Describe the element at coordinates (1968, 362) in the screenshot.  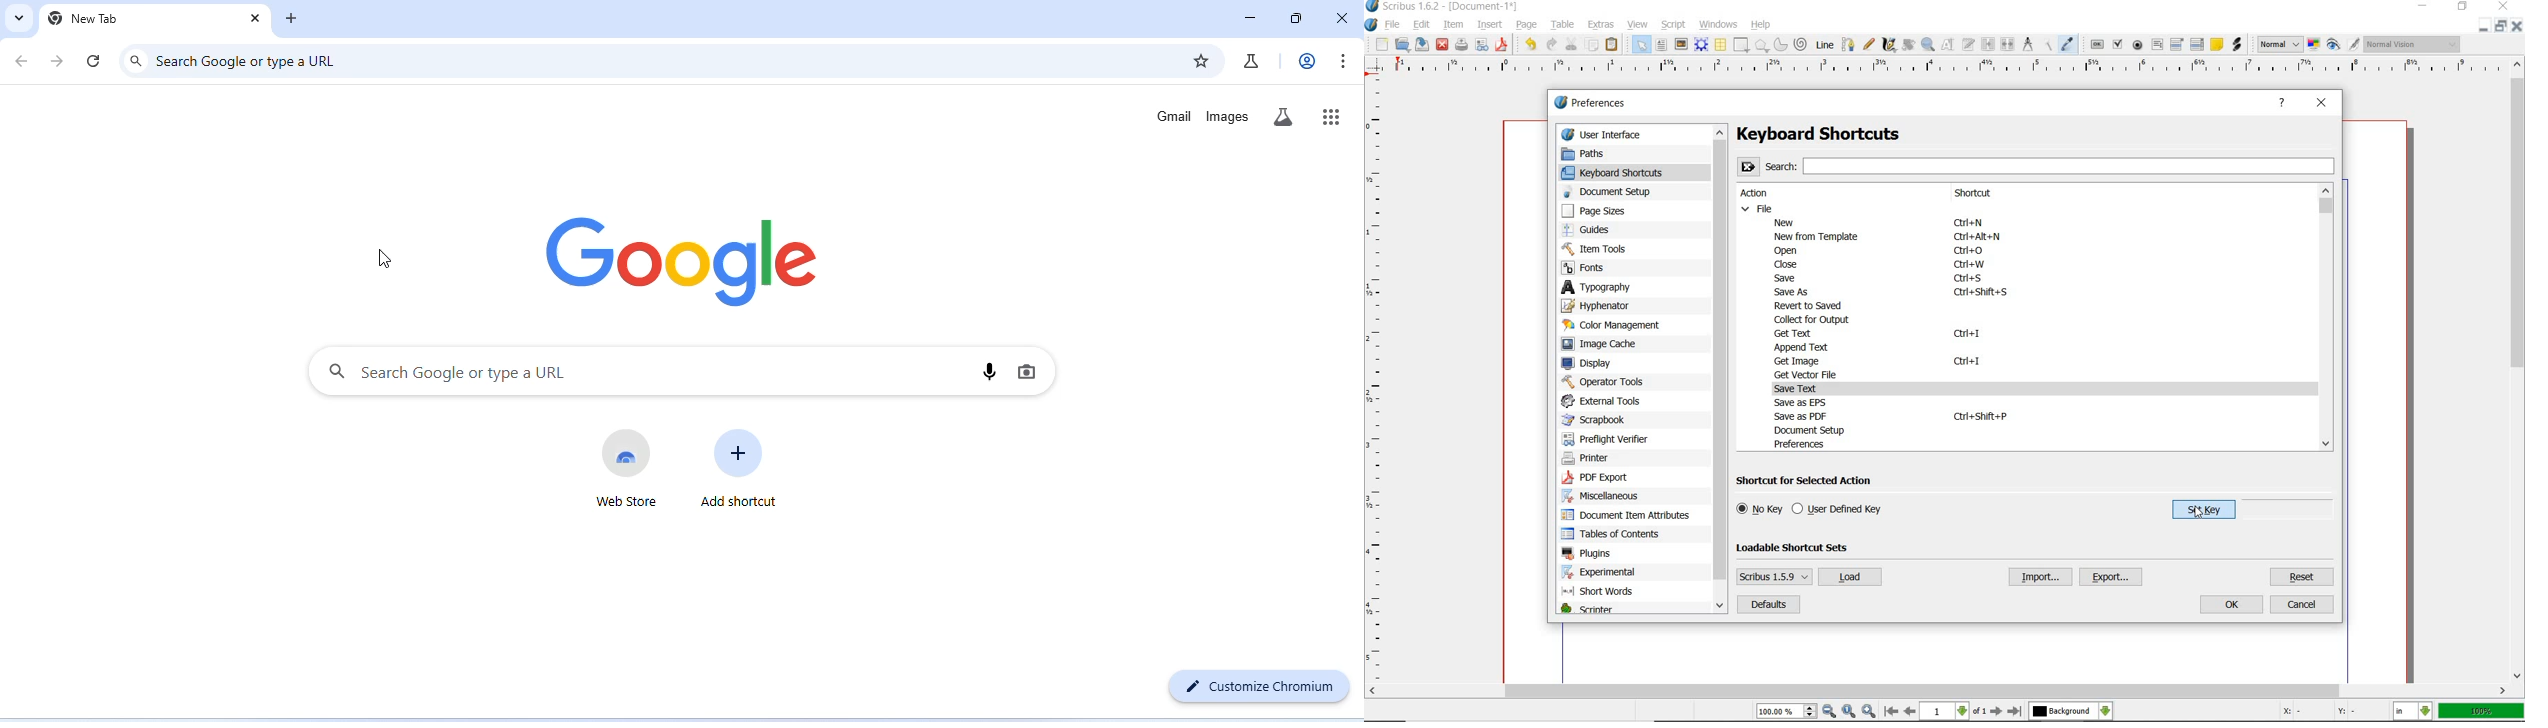
I see `Ctrl + 1` at that location.